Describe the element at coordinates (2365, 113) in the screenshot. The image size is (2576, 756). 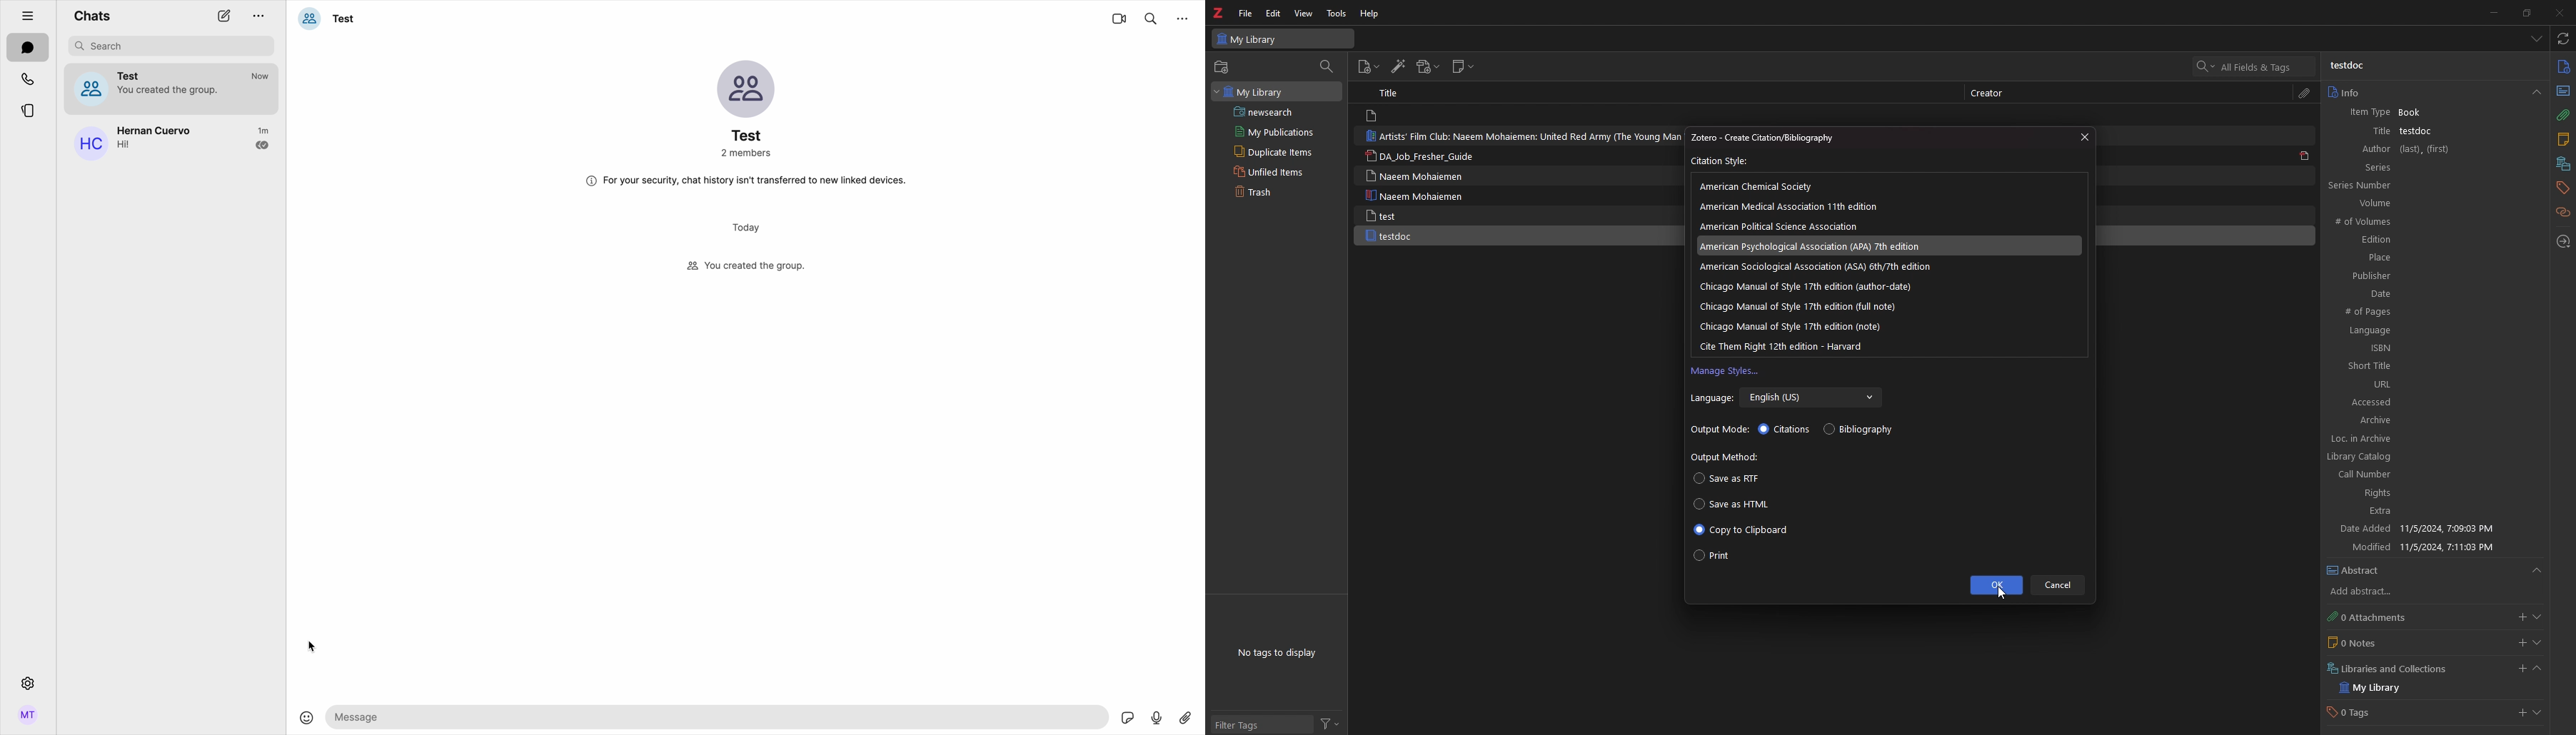
I see `item Type` at that location.